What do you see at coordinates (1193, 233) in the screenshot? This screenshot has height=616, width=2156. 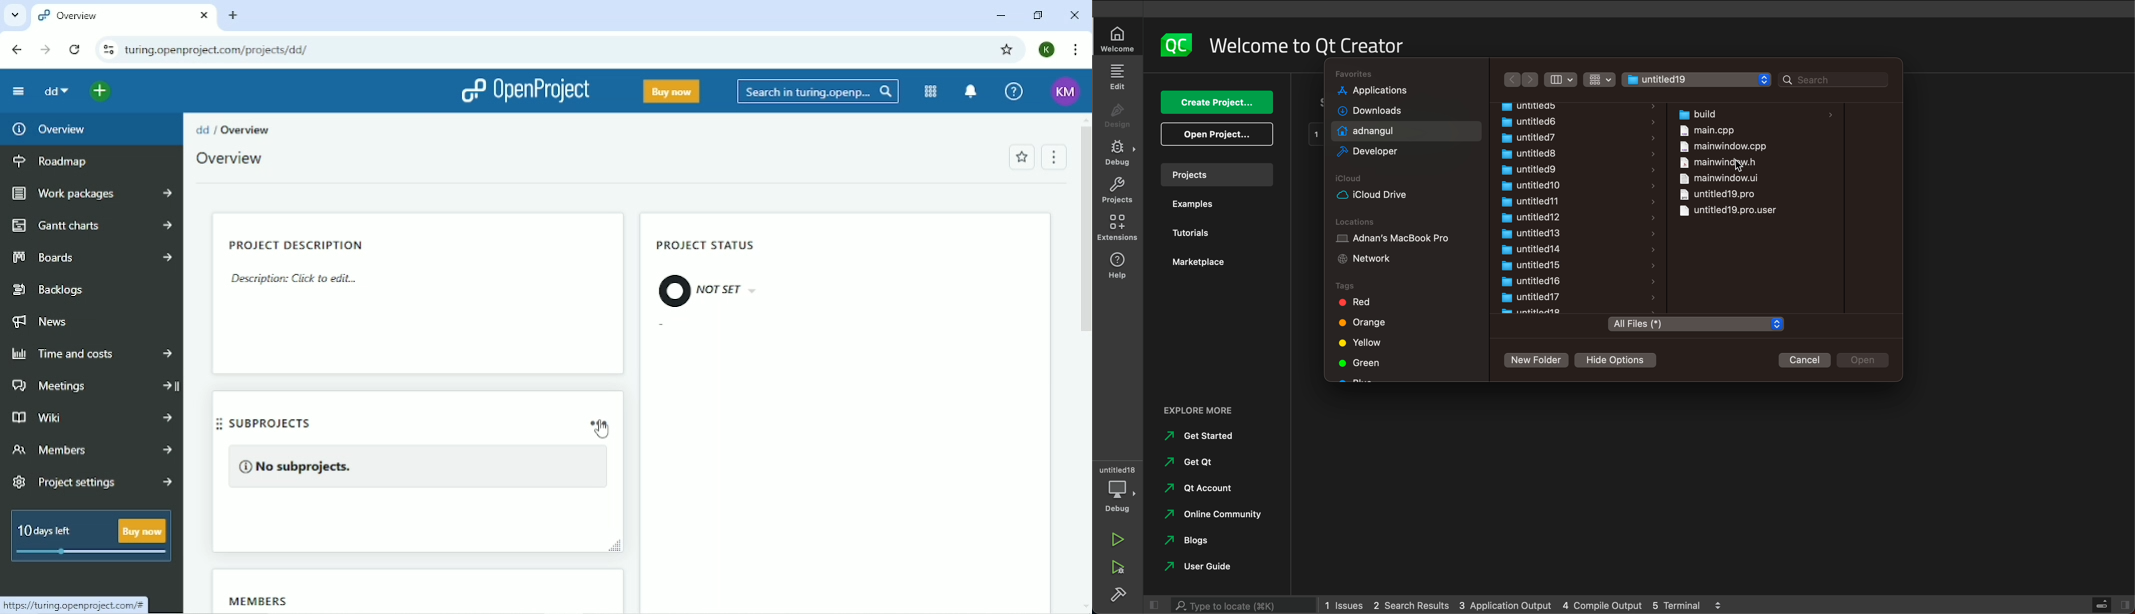 I see `tutorials` at bounding box center [1193, 233].